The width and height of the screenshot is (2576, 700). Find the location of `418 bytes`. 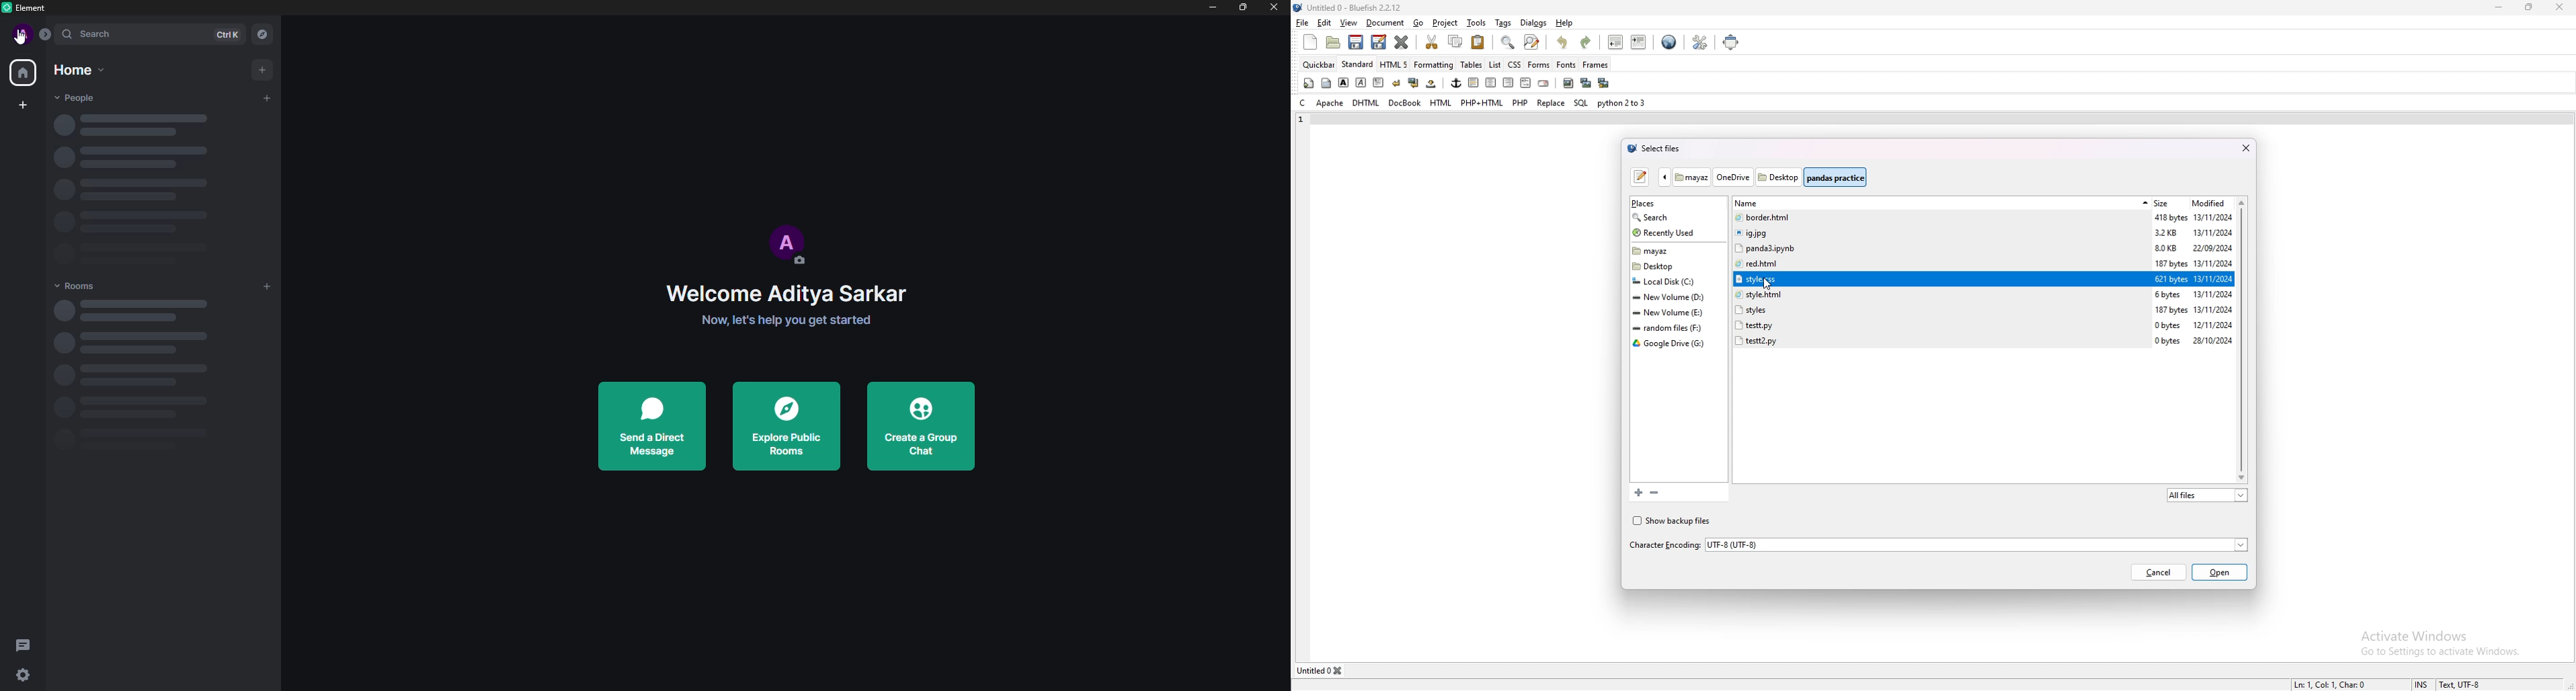

418 bytes is located at coordinates (2171, 218).